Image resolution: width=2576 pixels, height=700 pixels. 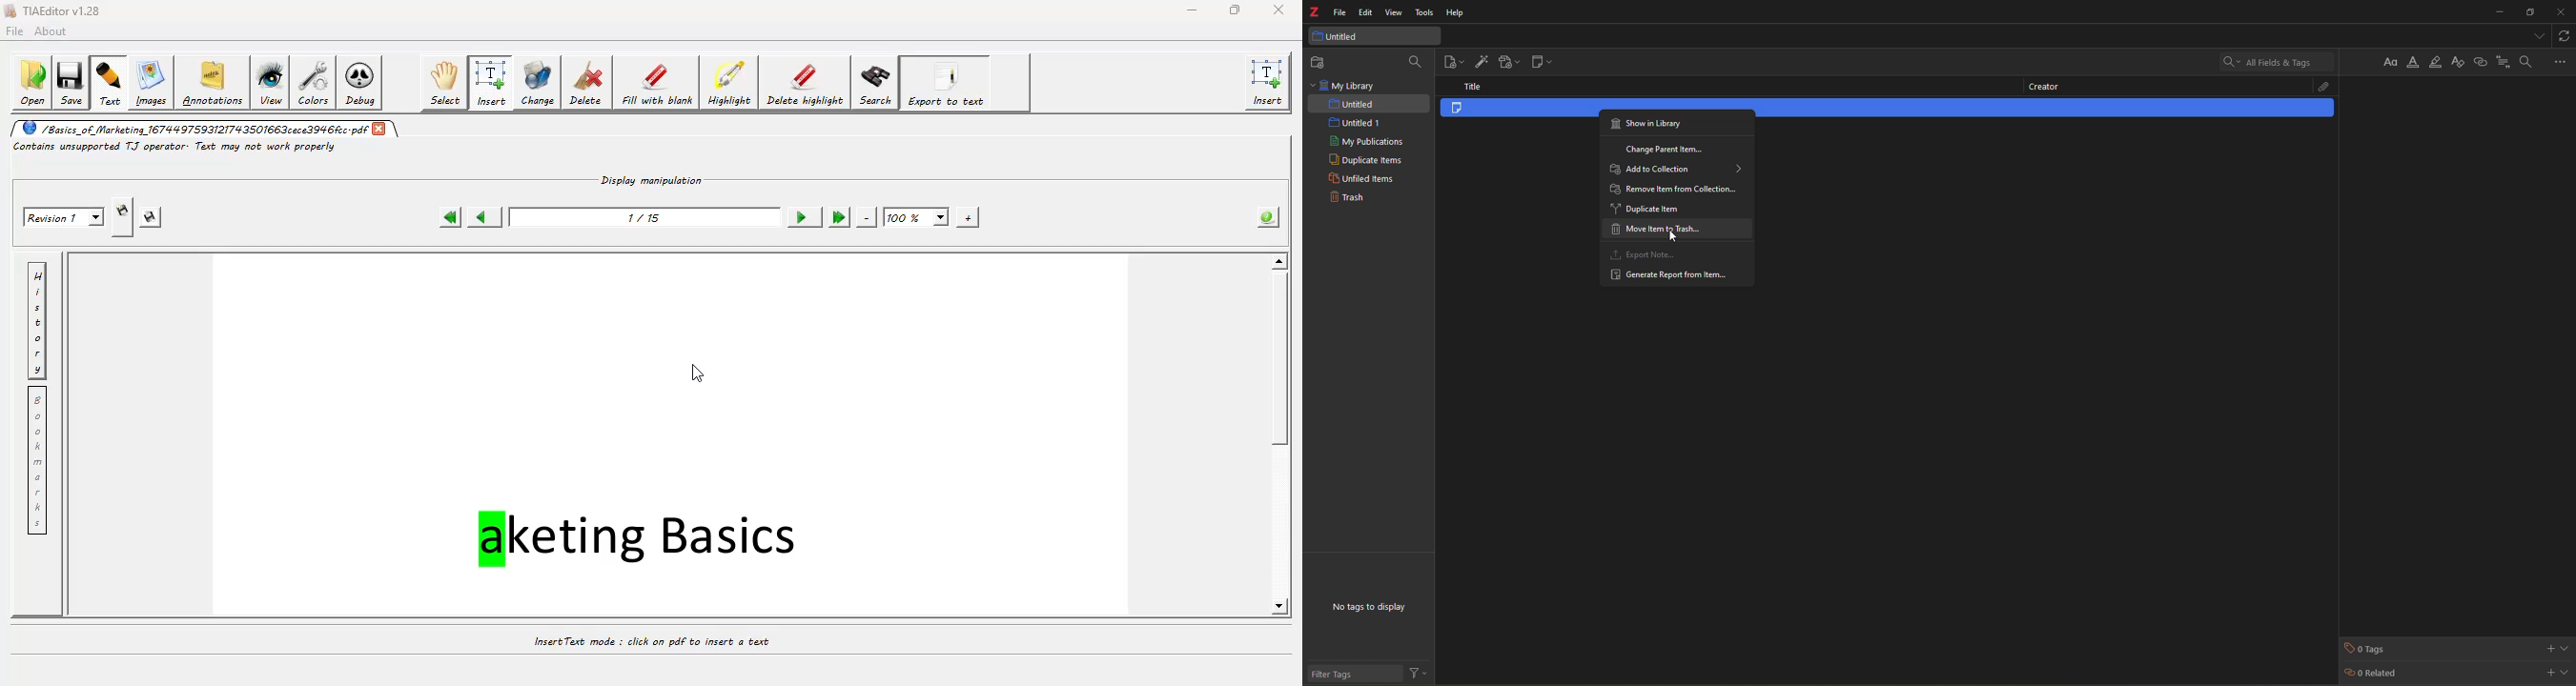 I want to click on my publications, so click(x=1370, y=143).